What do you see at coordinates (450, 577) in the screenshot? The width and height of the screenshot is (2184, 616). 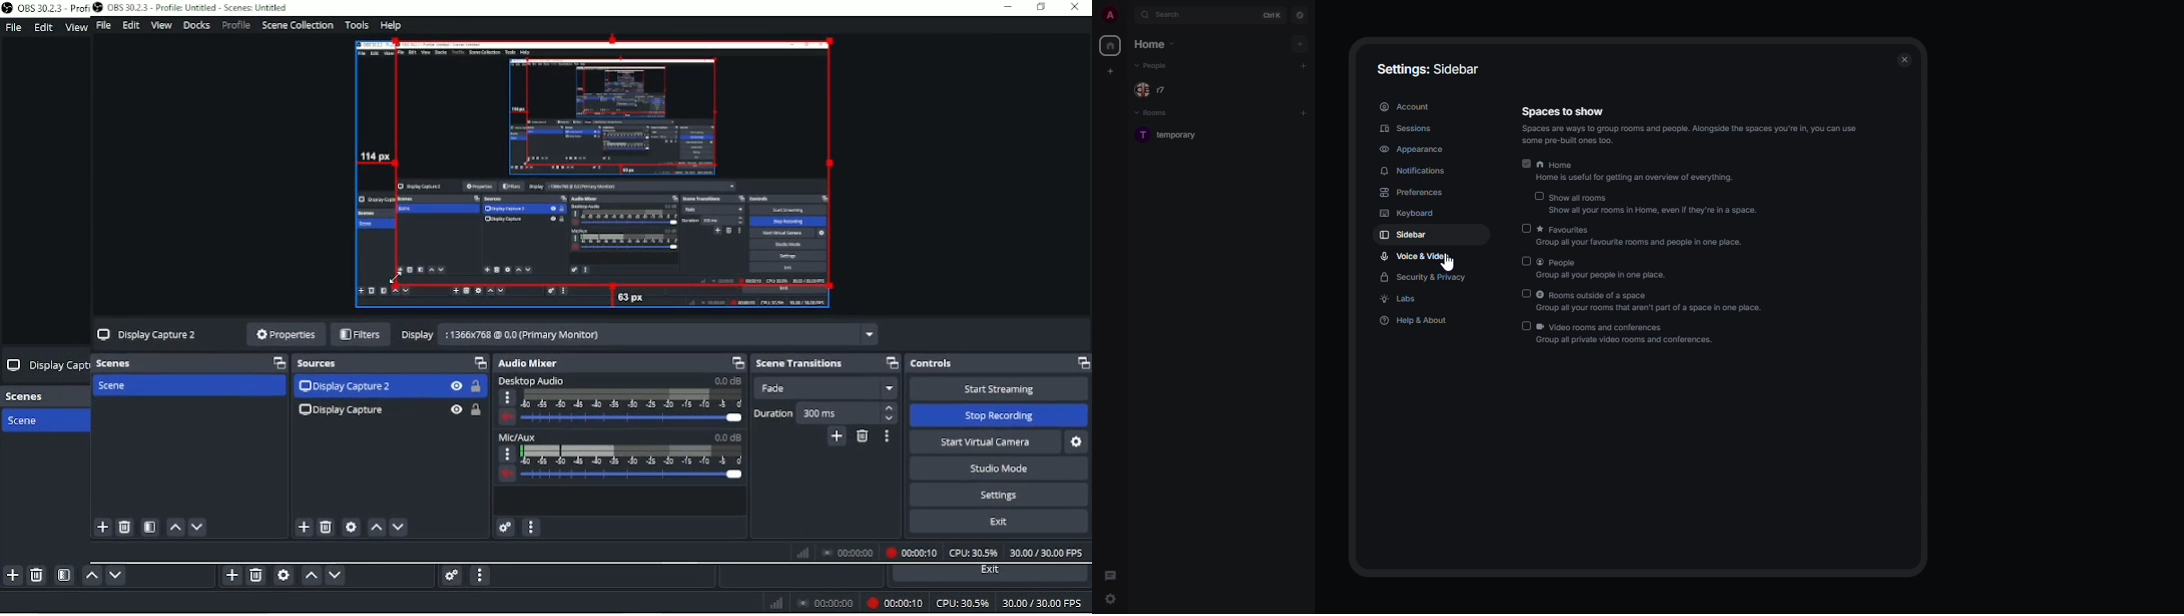 I see `Advanced audio properties` at bounding box center [450, 577].